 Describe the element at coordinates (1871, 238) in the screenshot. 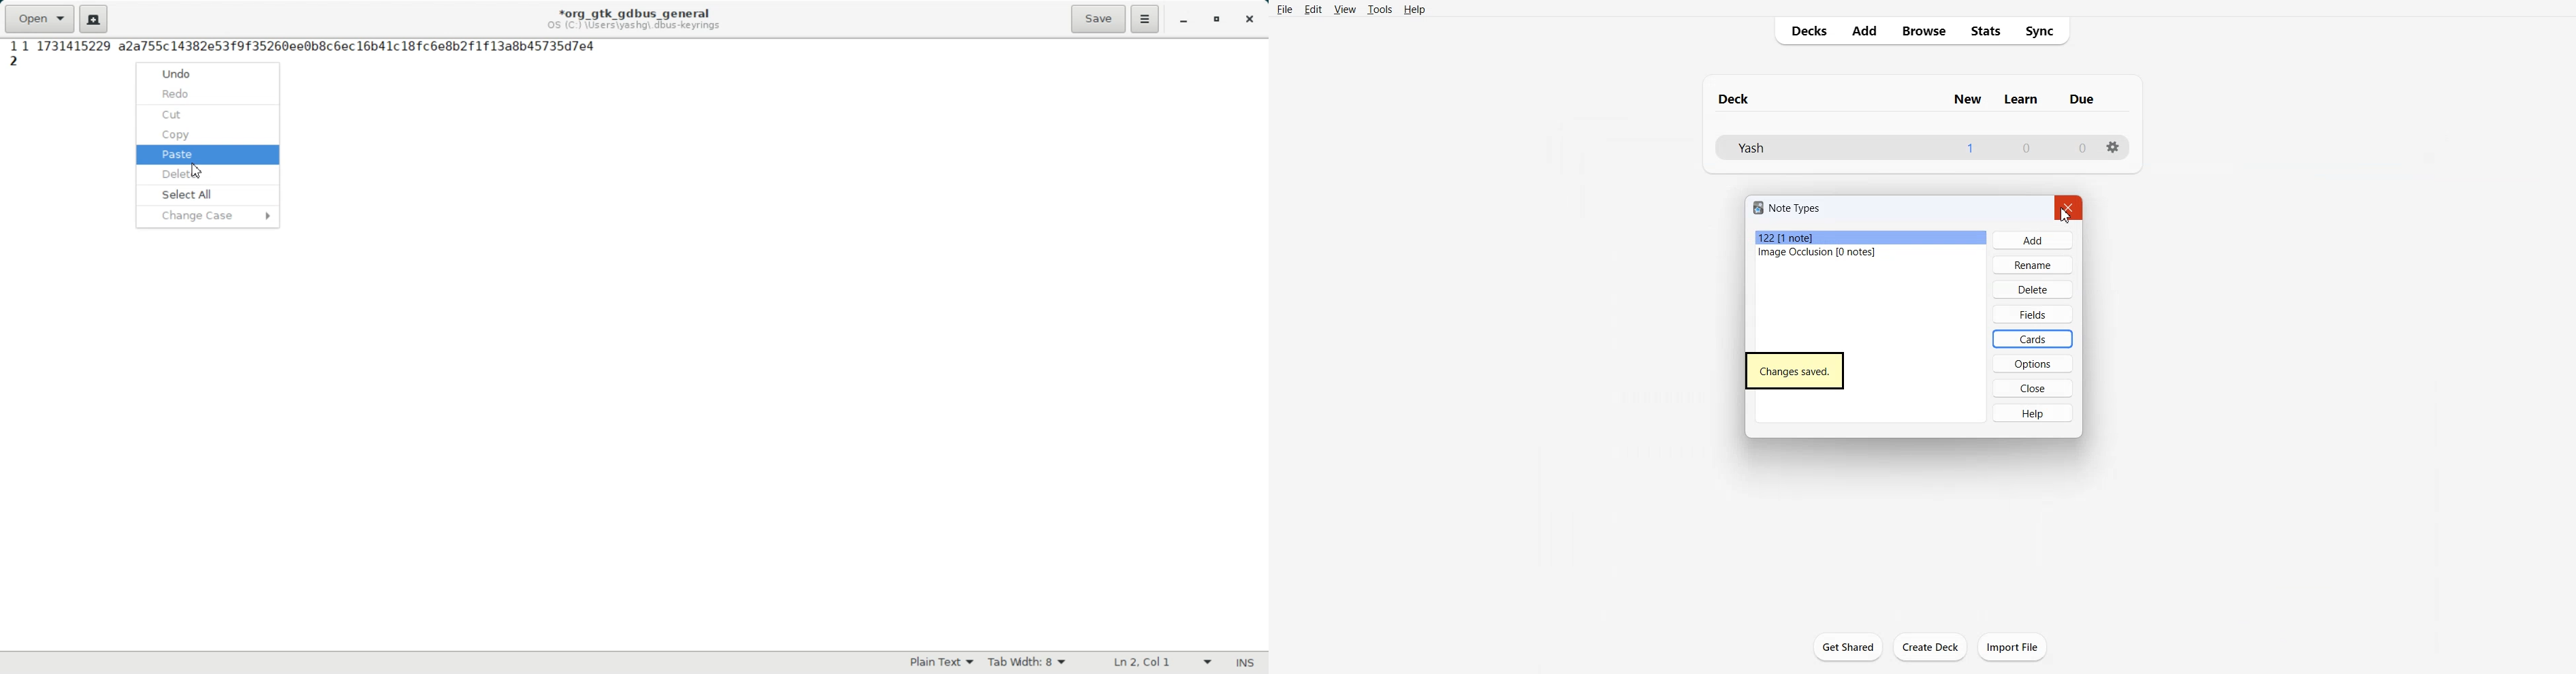

I see `122 Note` at that location.